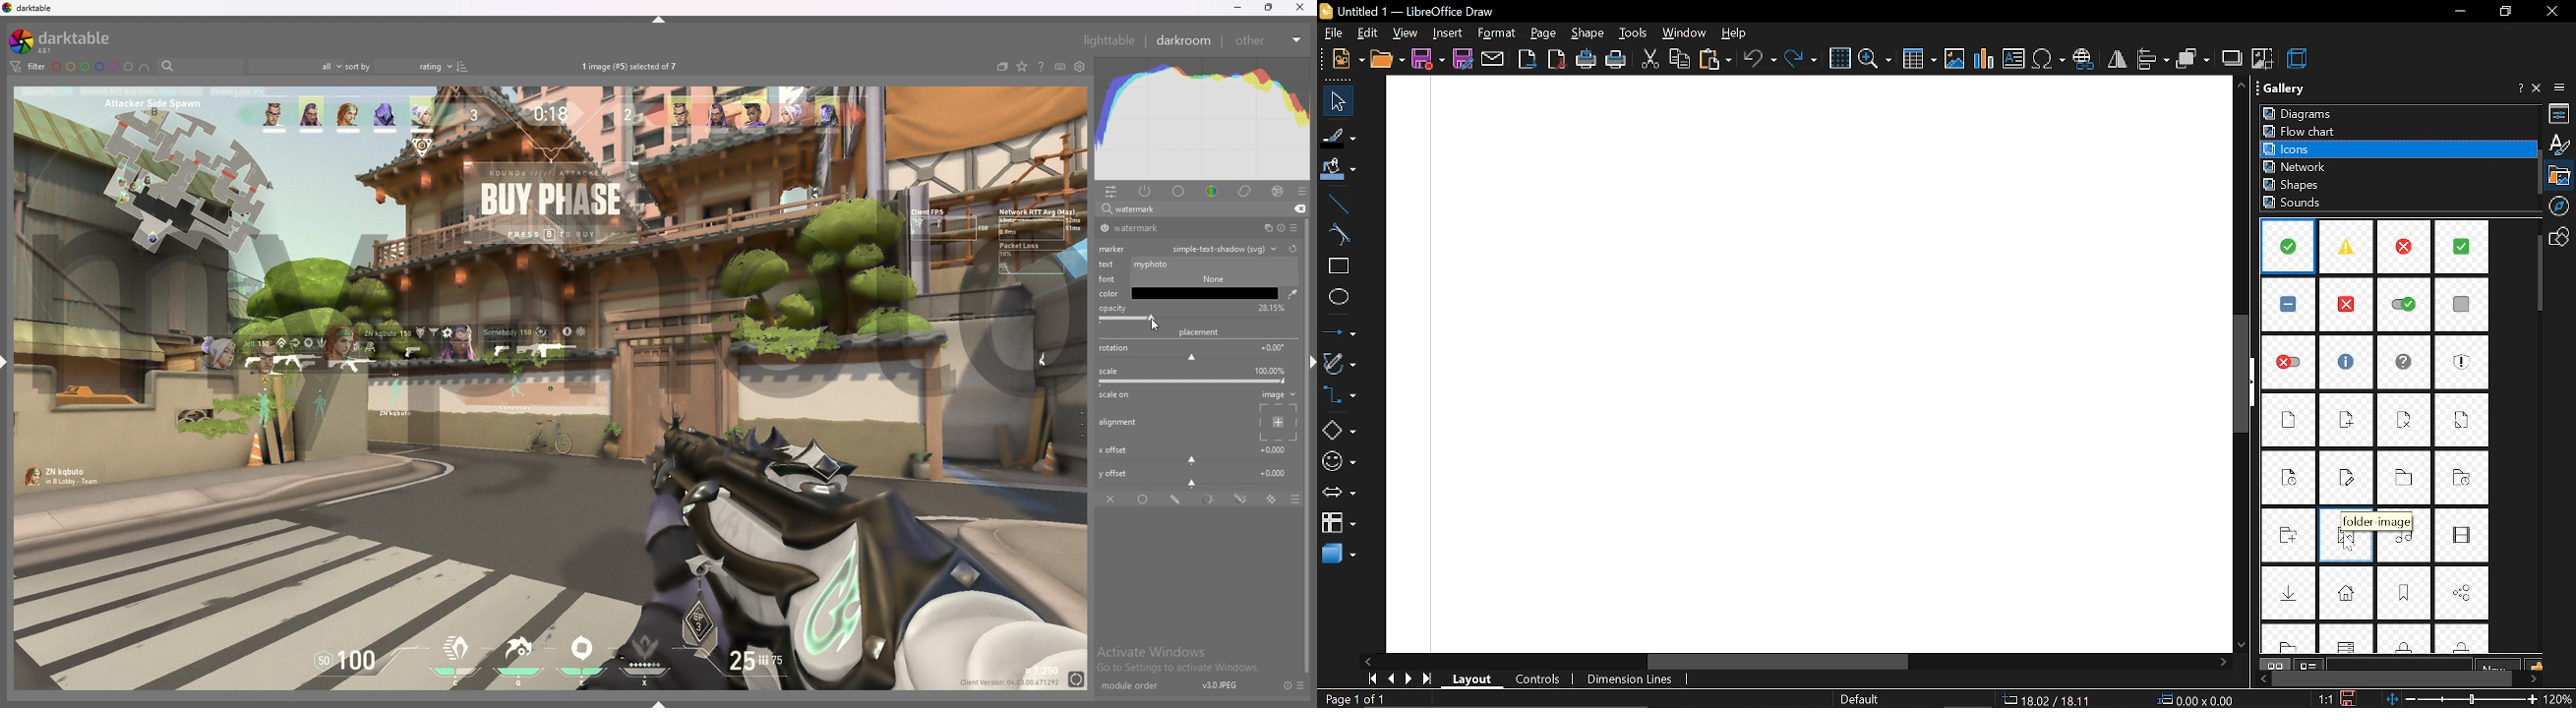  What do you see at coordinates (2539, 88) in the screenshot?
I see `close` at bounding box center [2539, 88].